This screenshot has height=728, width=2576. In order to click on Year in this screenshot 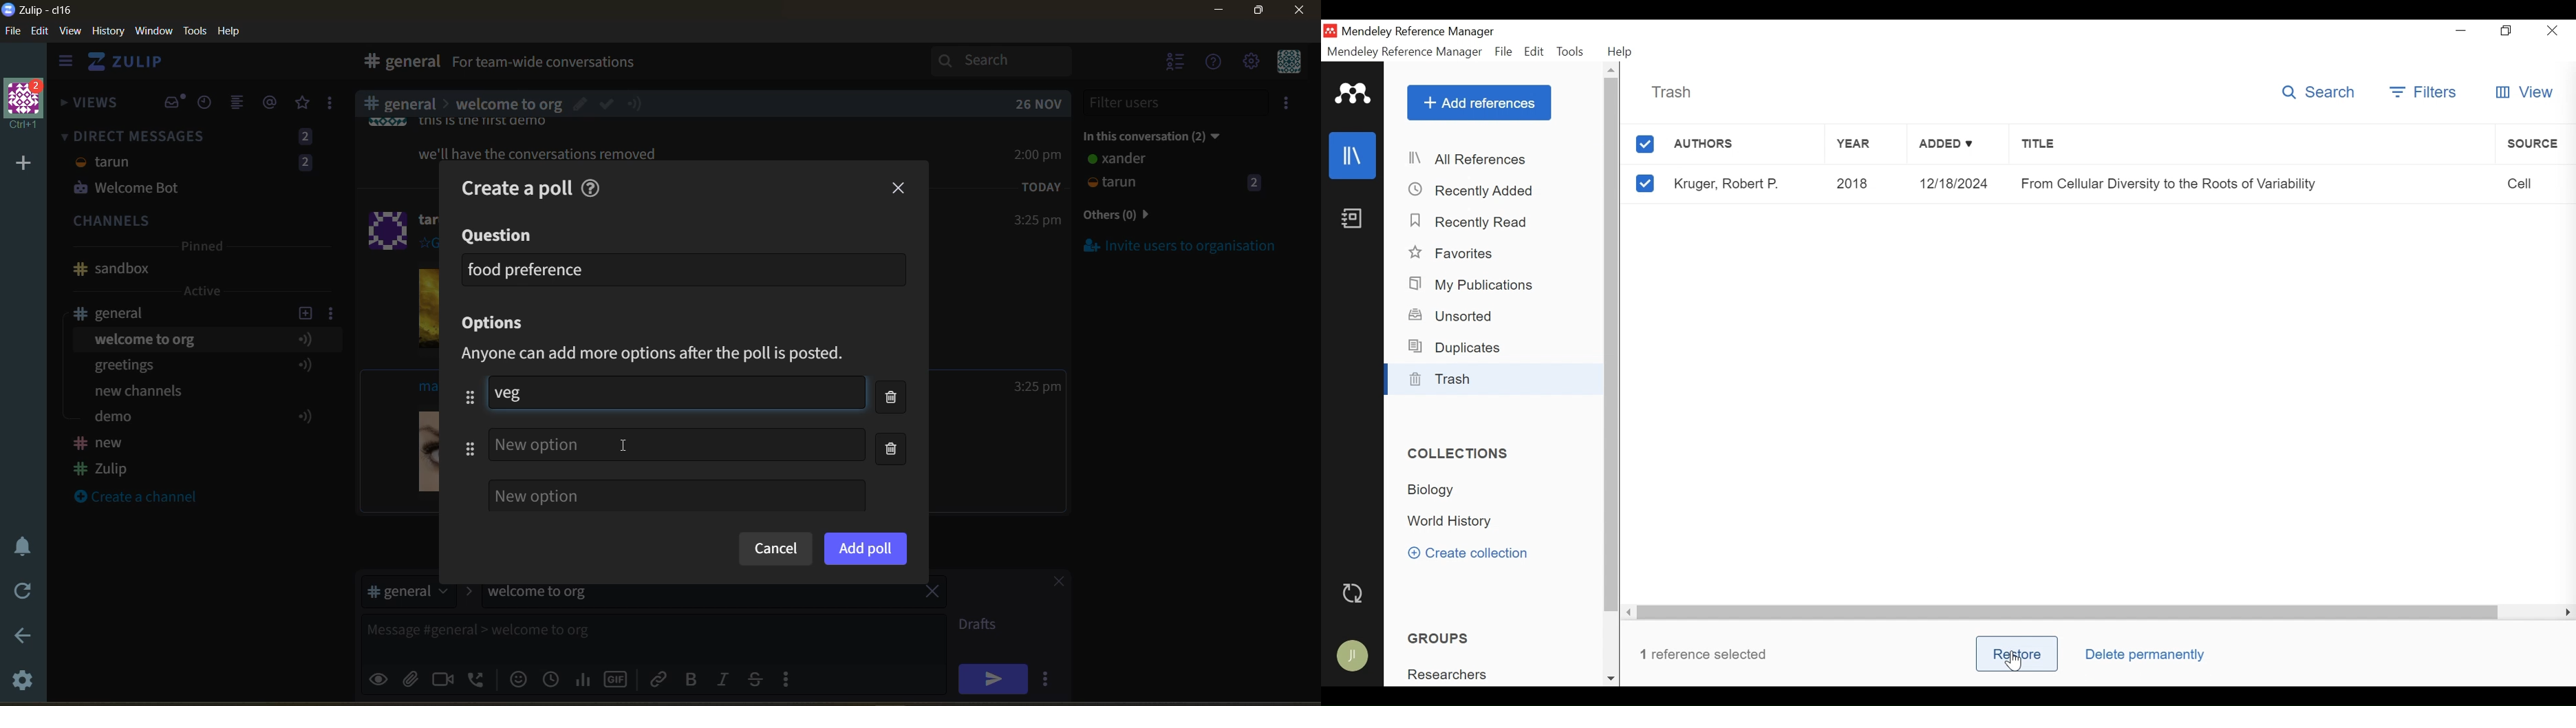, I will do `click(1867, 146)`.